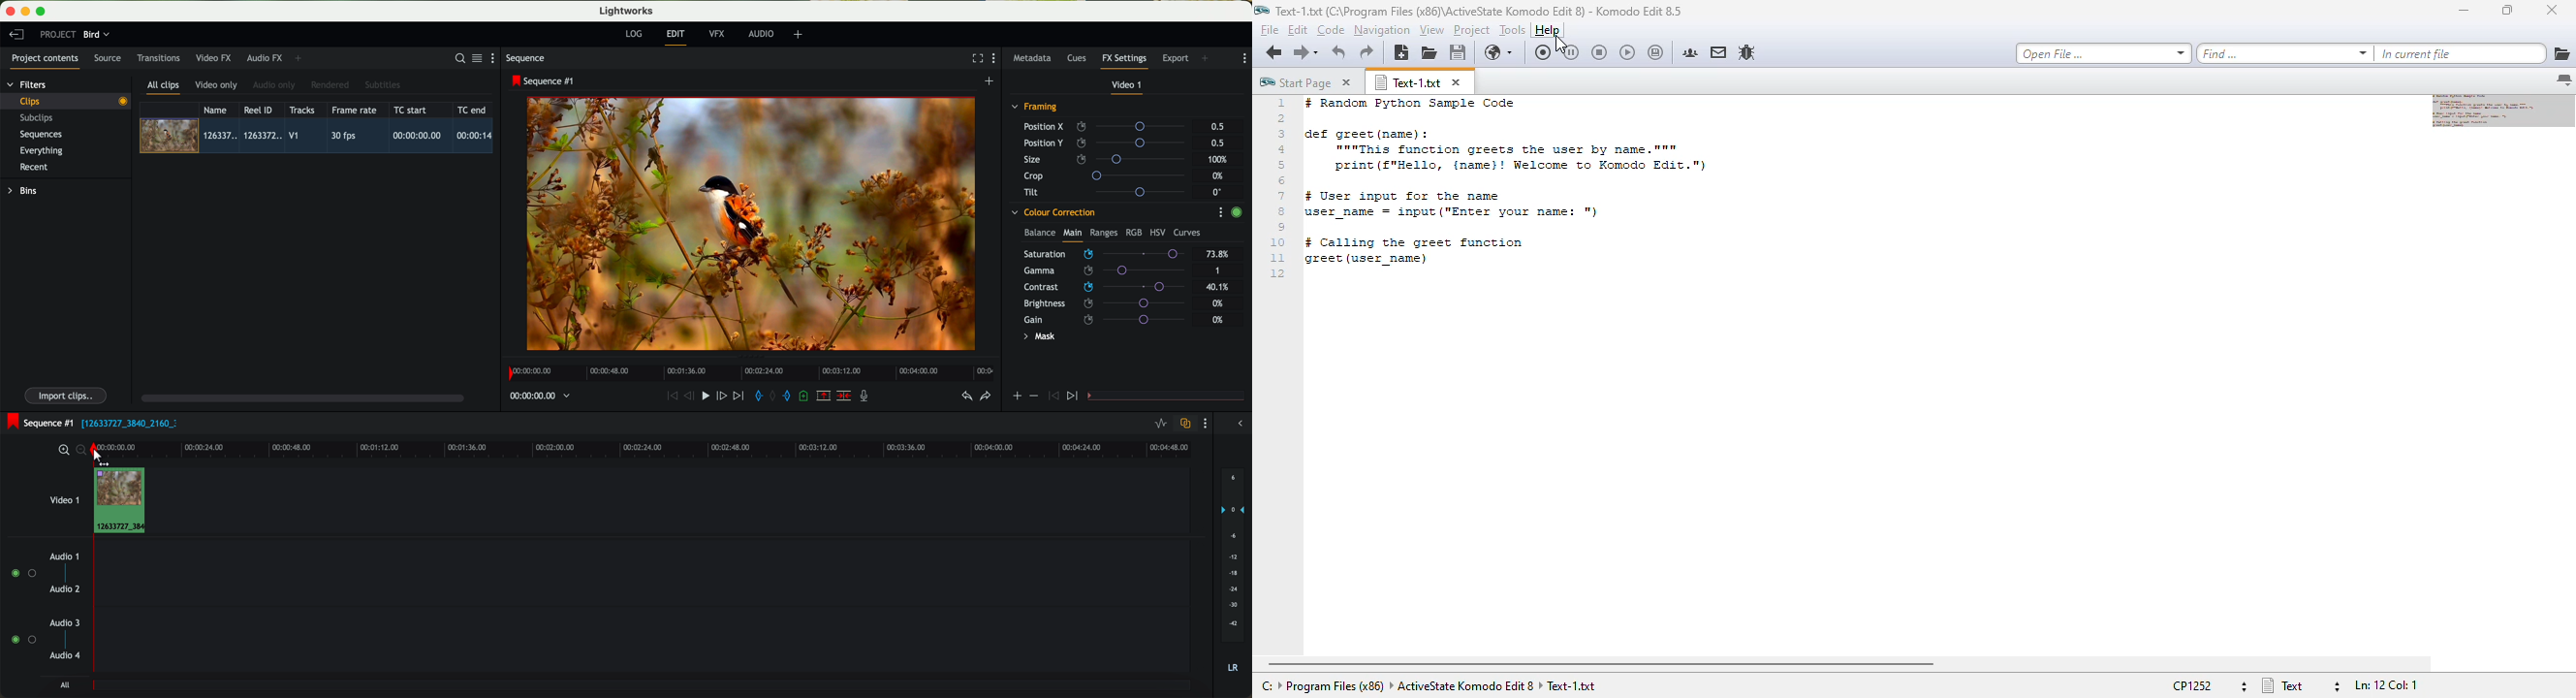 The image size is (2576, 700). I want to click on audio 1, so click(65, 556).